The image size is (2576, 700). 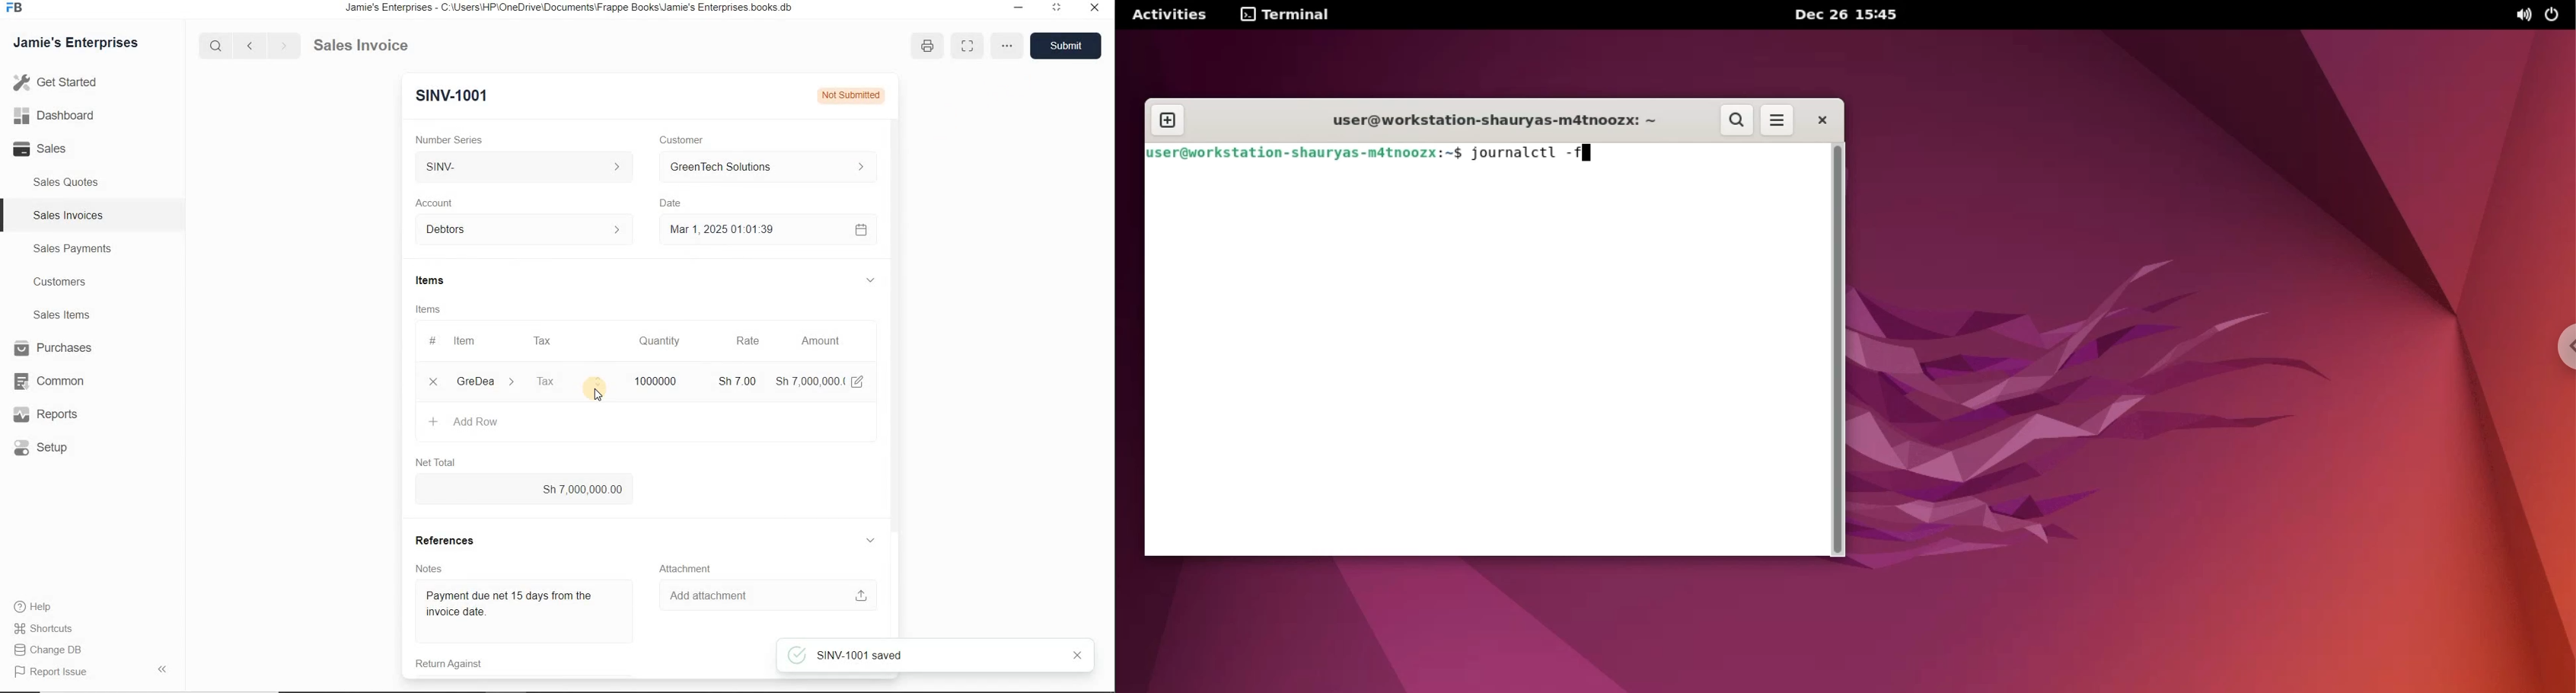 What do you see at coordinates (1095, 11) in the screenshot?
I see `close` at bounding box center [1095, 11].